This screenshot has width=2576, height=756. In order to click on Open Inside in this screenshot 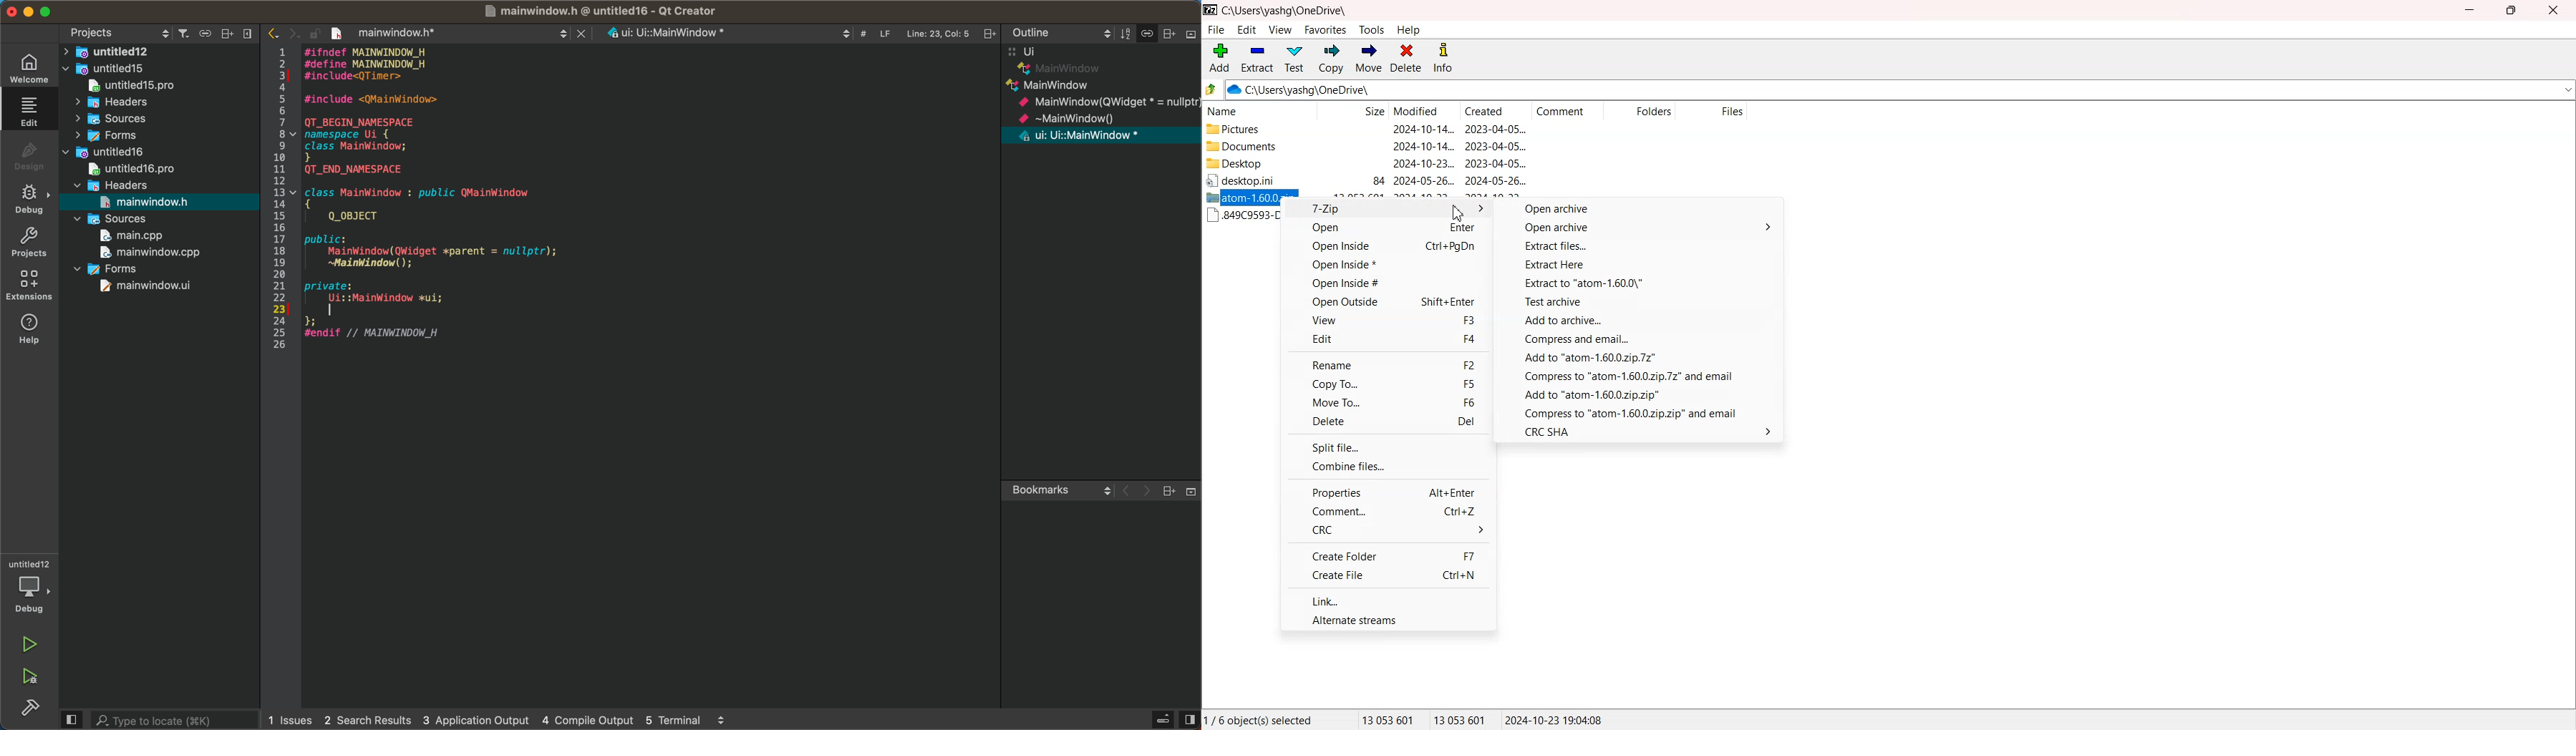, I will do `click(1387, 248)`.